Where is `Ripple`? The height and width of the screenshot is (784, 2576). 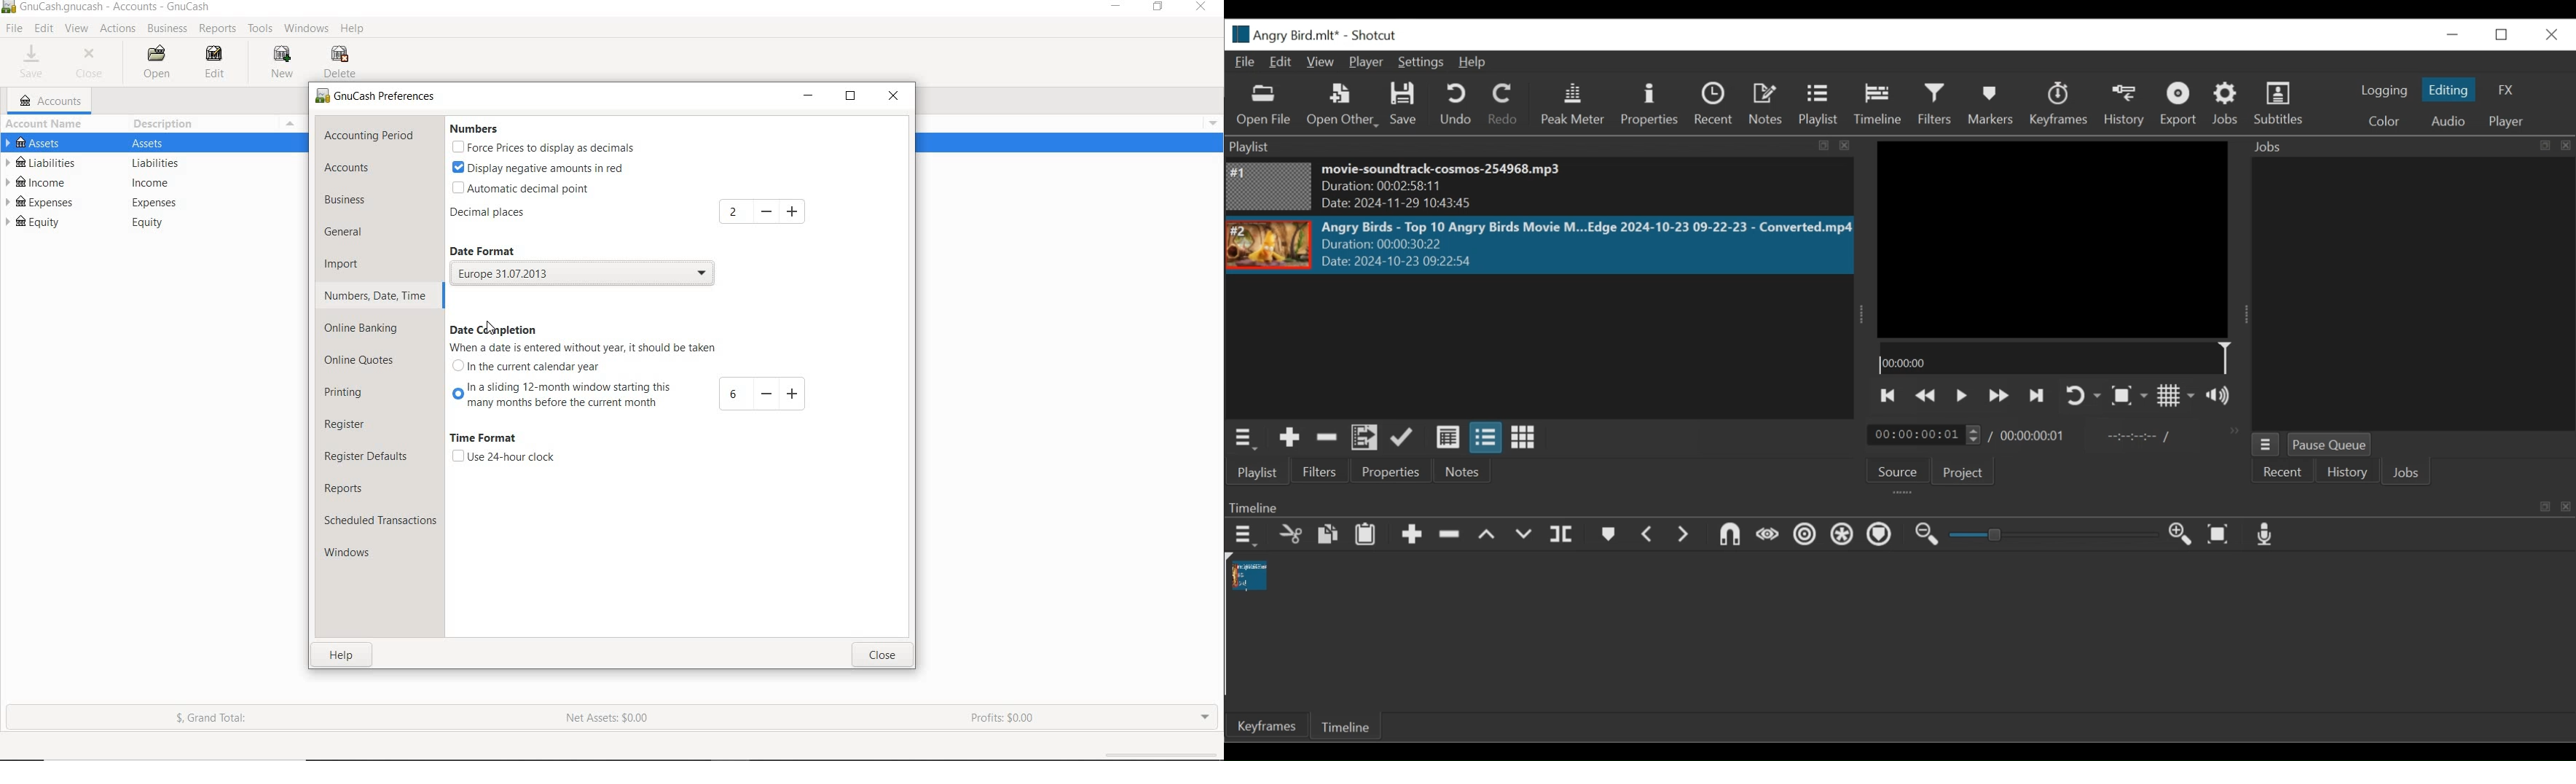 Ripple is located at coordinates (1804, 537).